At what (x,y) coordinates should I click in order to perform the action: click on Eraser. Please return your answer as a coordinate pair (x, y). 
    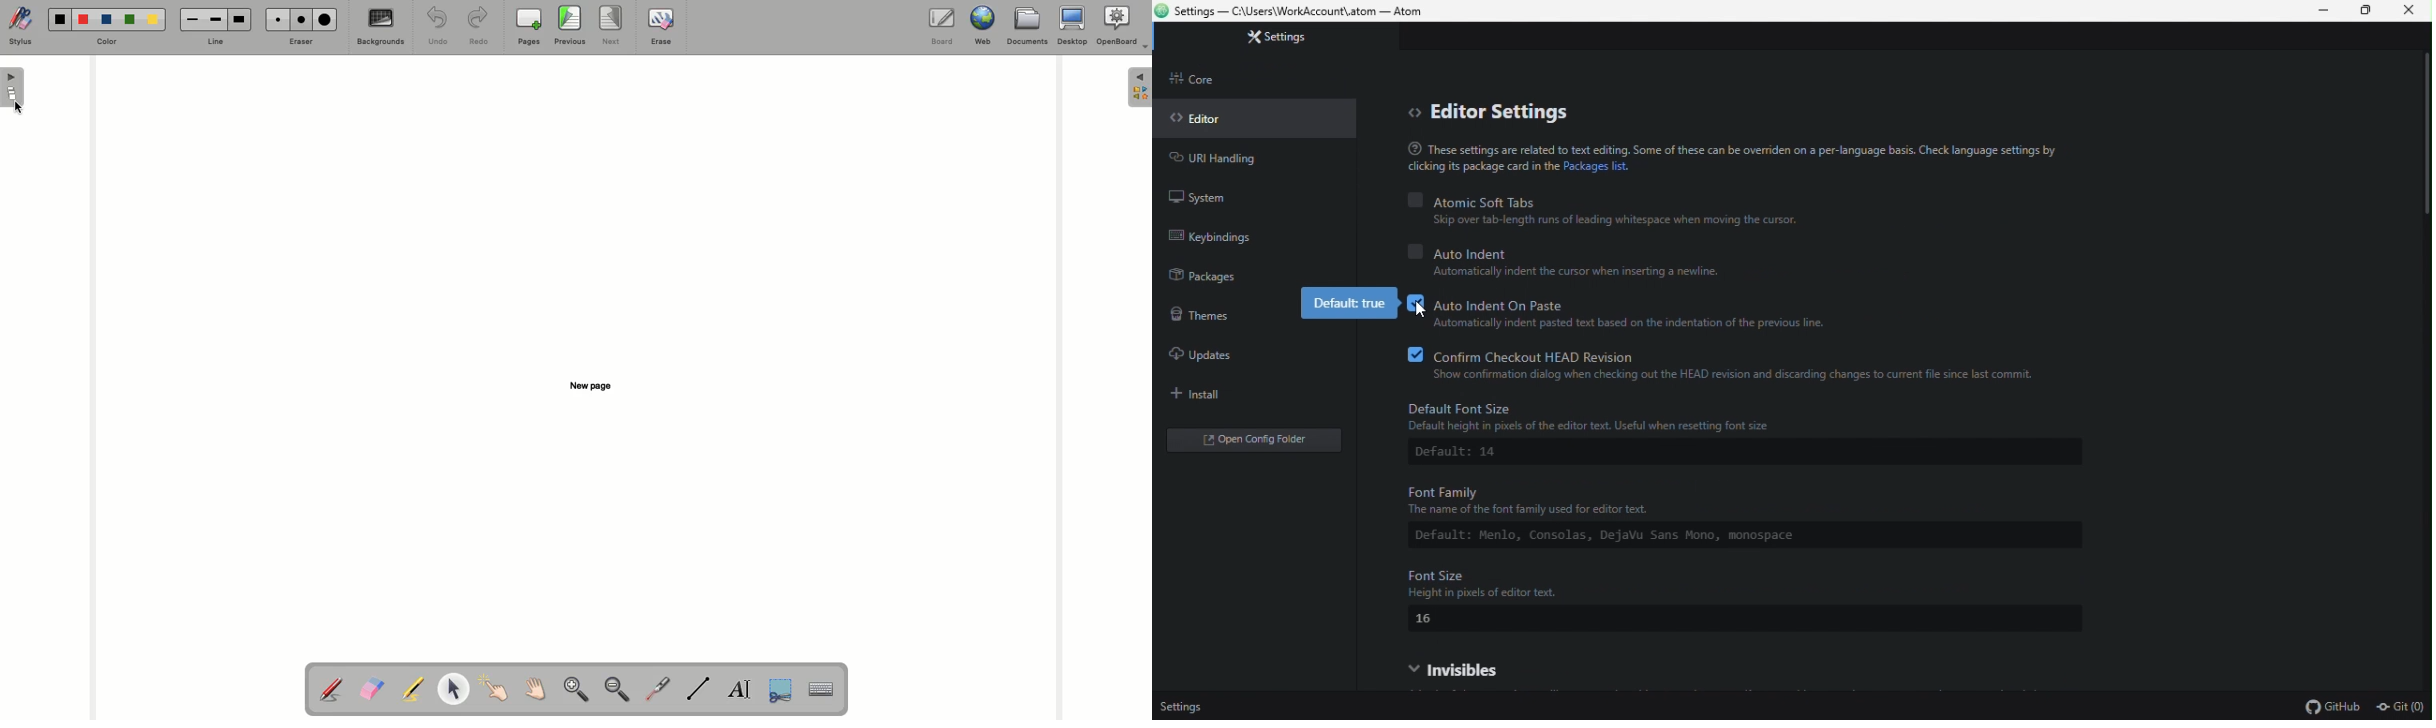
    Looking at the image, I should click on (298, 42).